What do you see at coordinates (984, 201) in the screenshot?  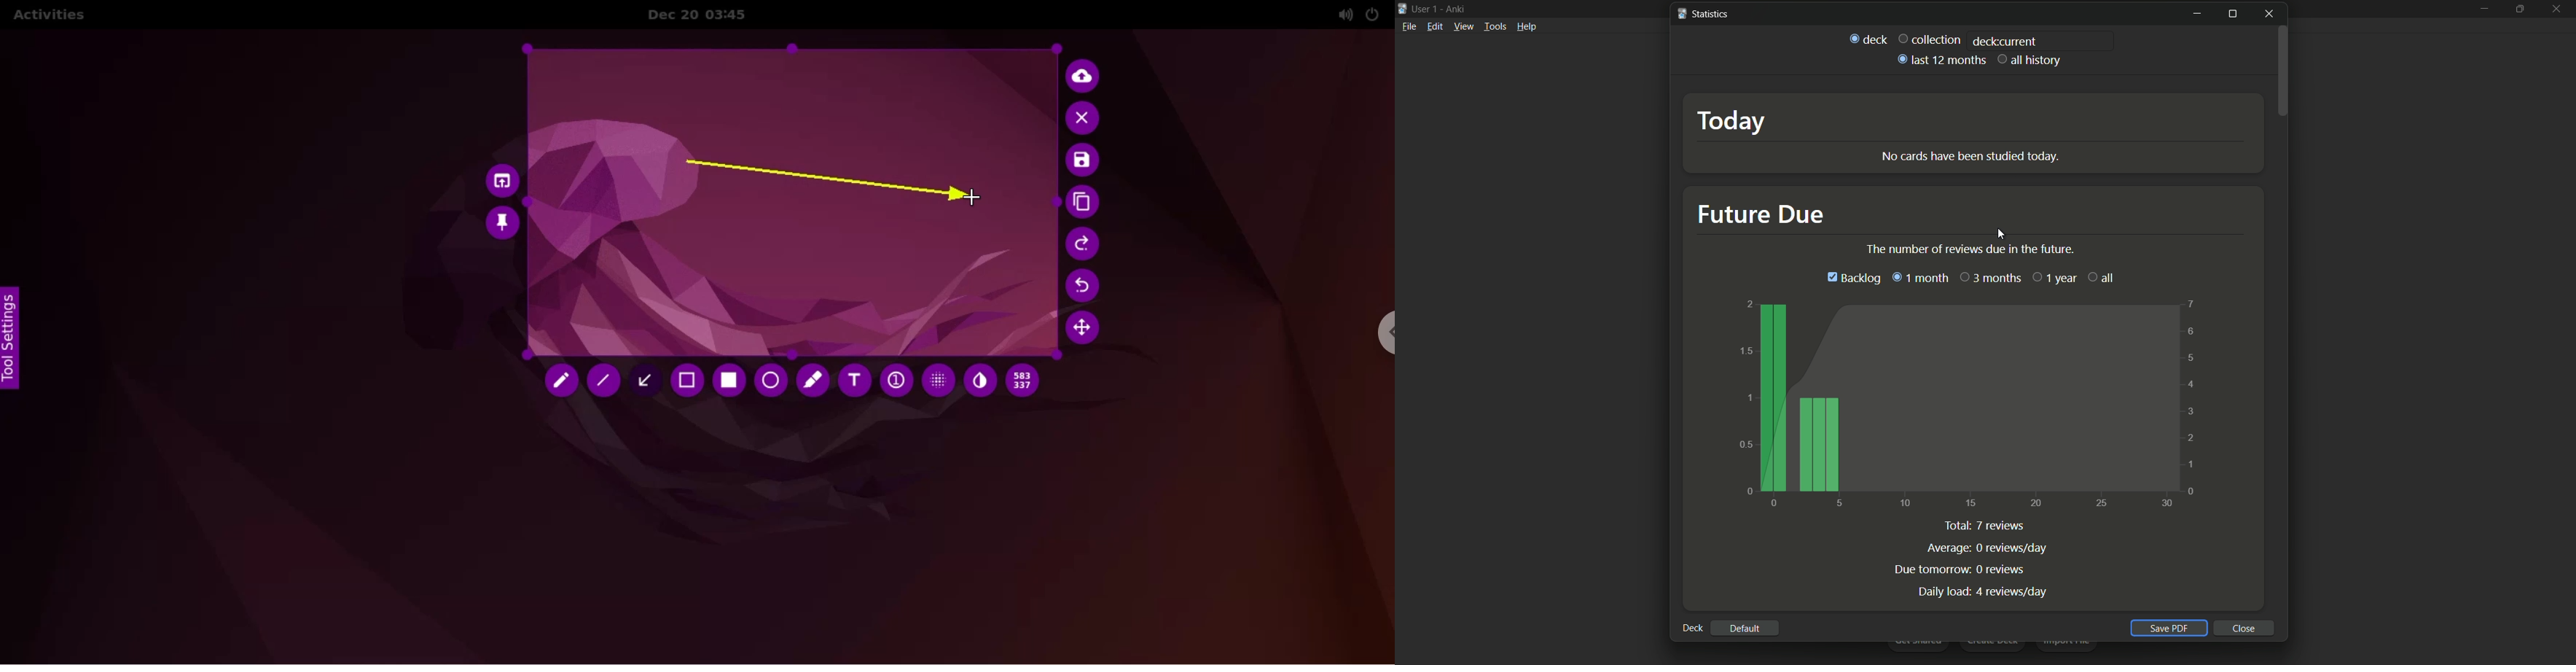 I see `cursor` at bounding box center [984, 201].